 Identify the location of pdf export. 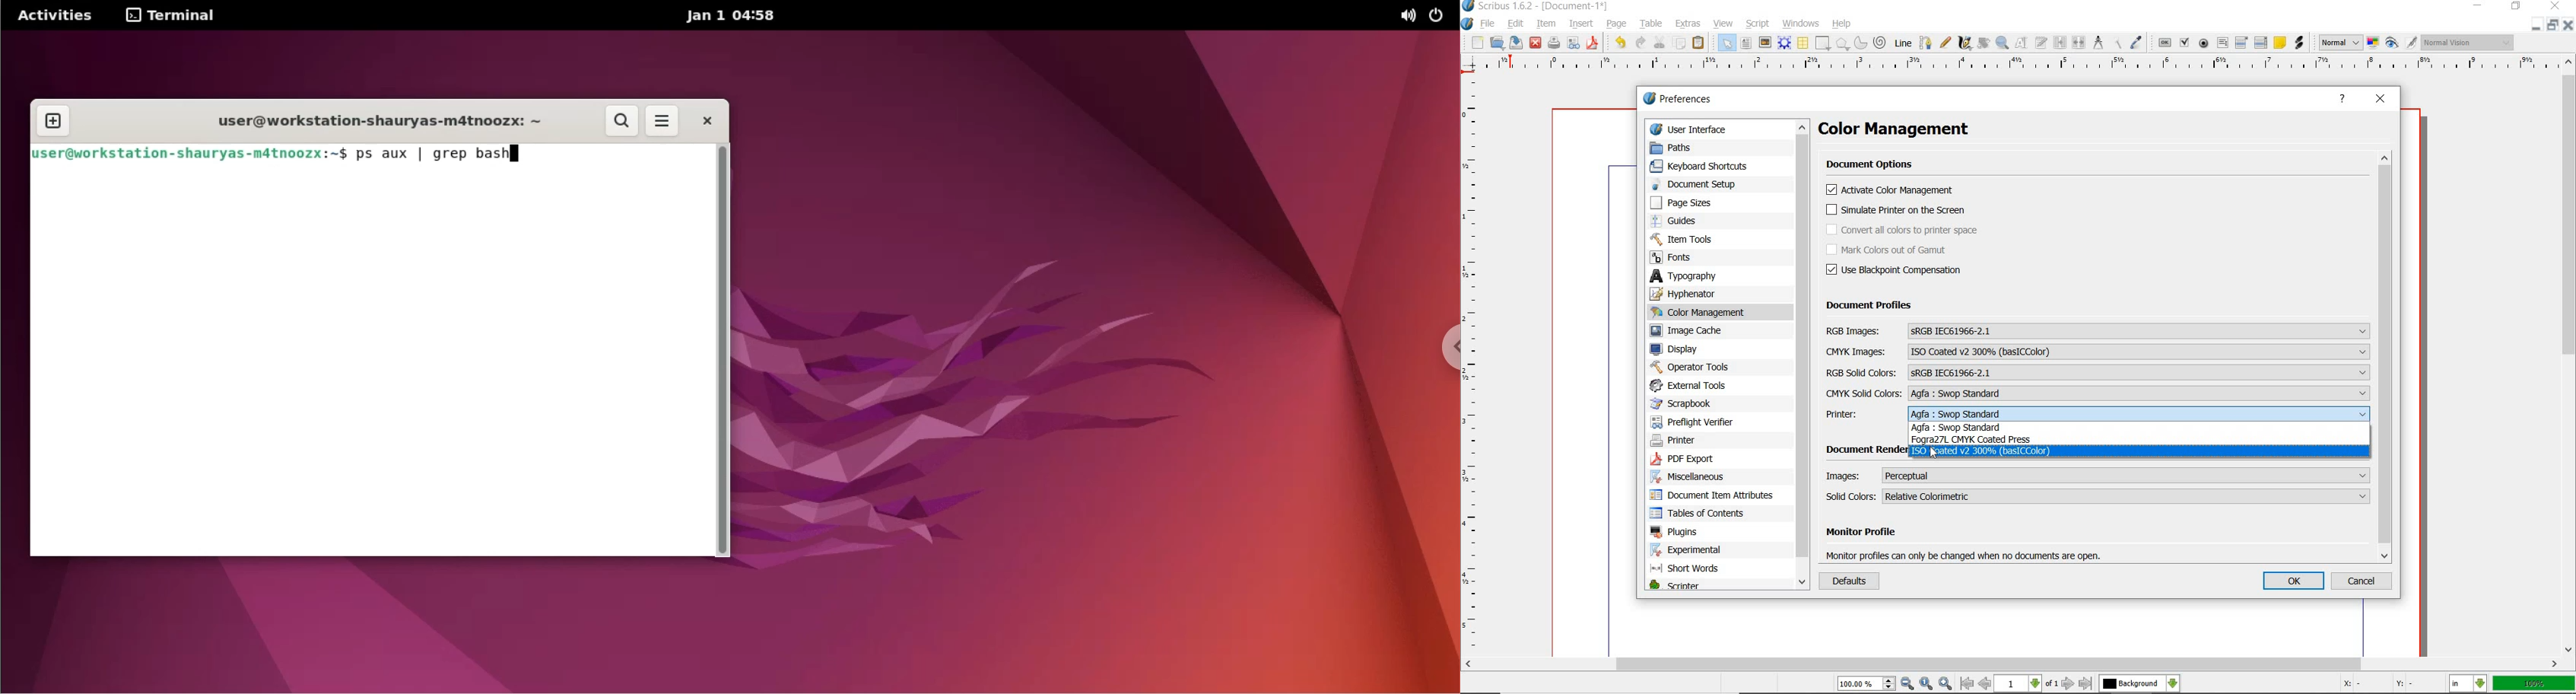
(1707, 459).